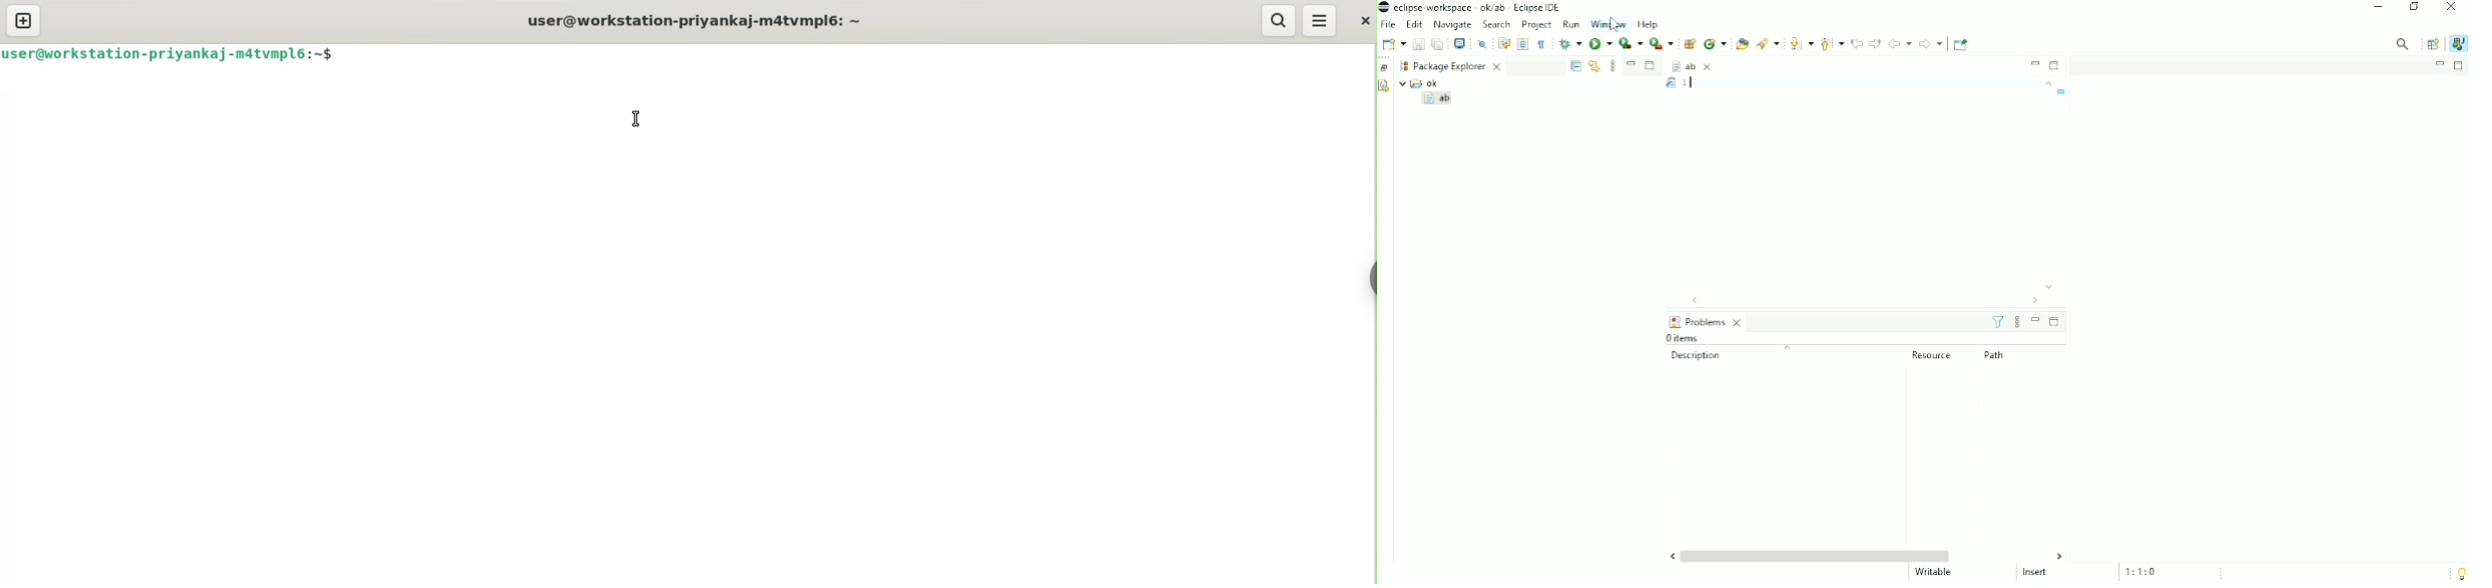 This screenshot has height=588, width=2492. Describe the element at coordinates (2055, 66) in the screenshot. I see `Maximize` at that location.